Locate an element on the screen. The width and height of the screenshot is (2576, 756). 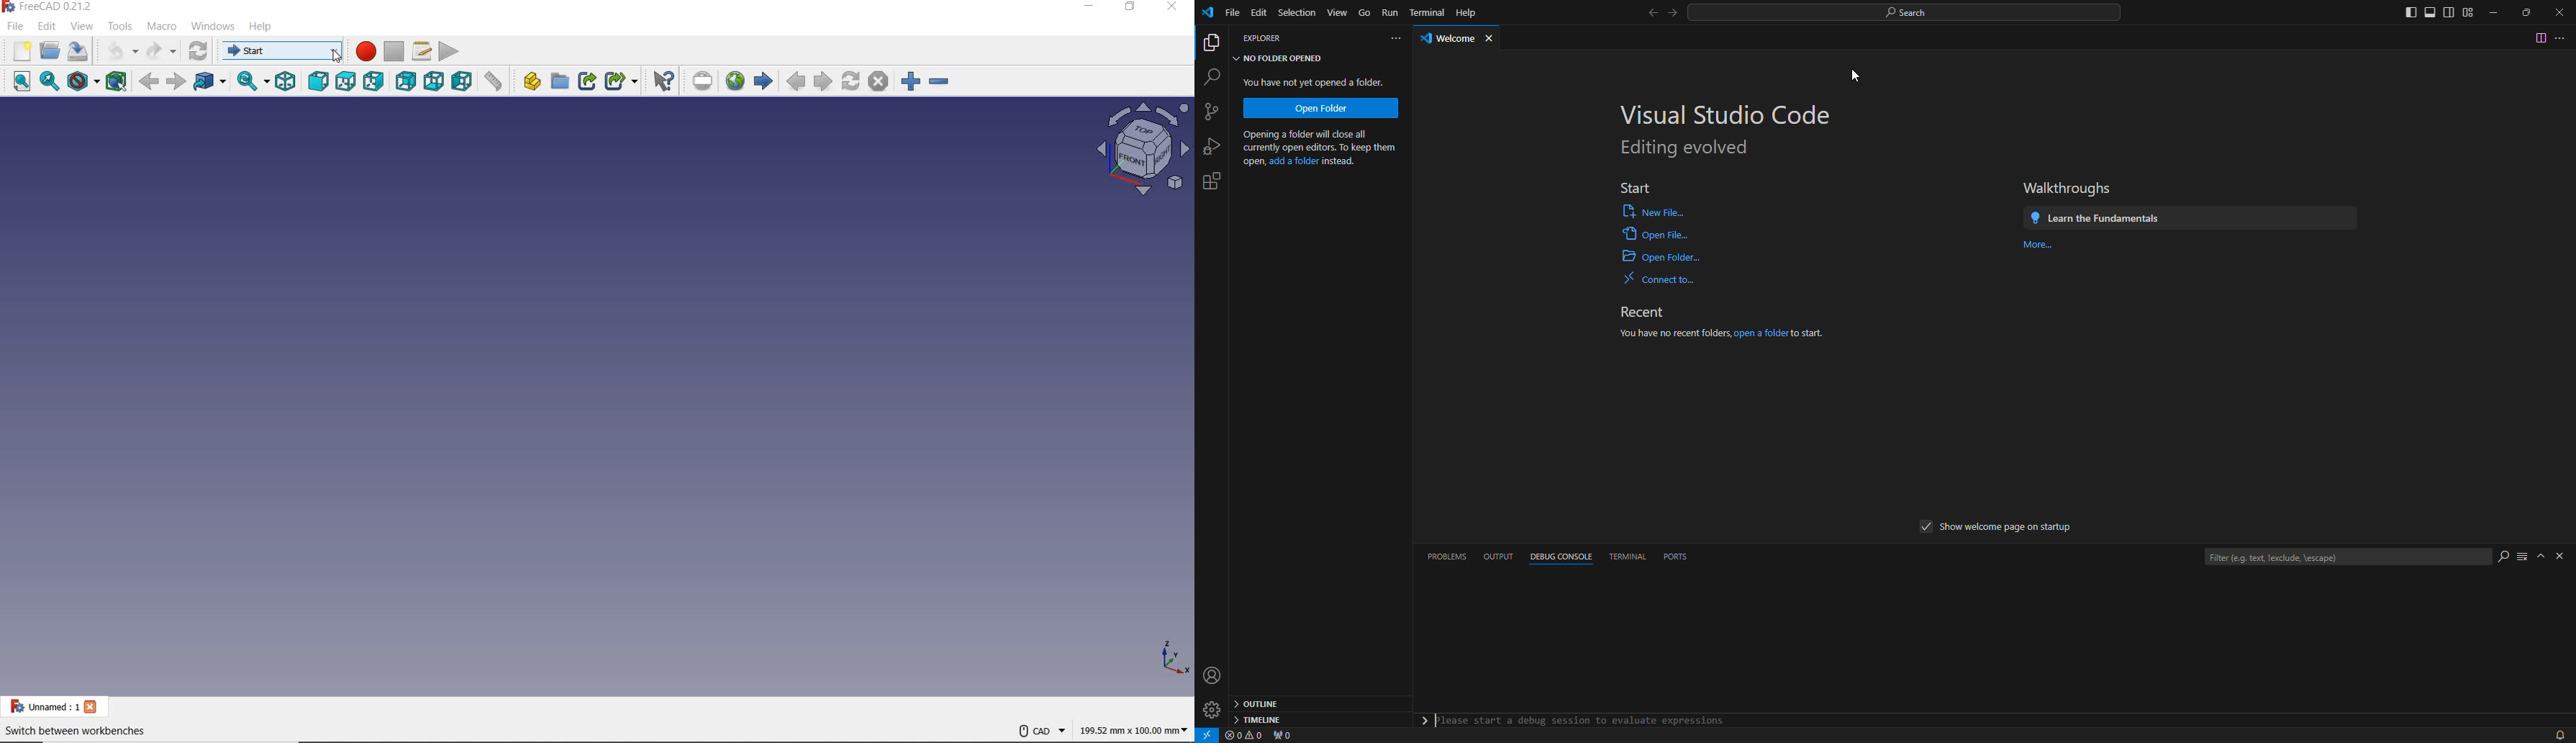
MEASUREMENT is located at coordinates (1134, 729).